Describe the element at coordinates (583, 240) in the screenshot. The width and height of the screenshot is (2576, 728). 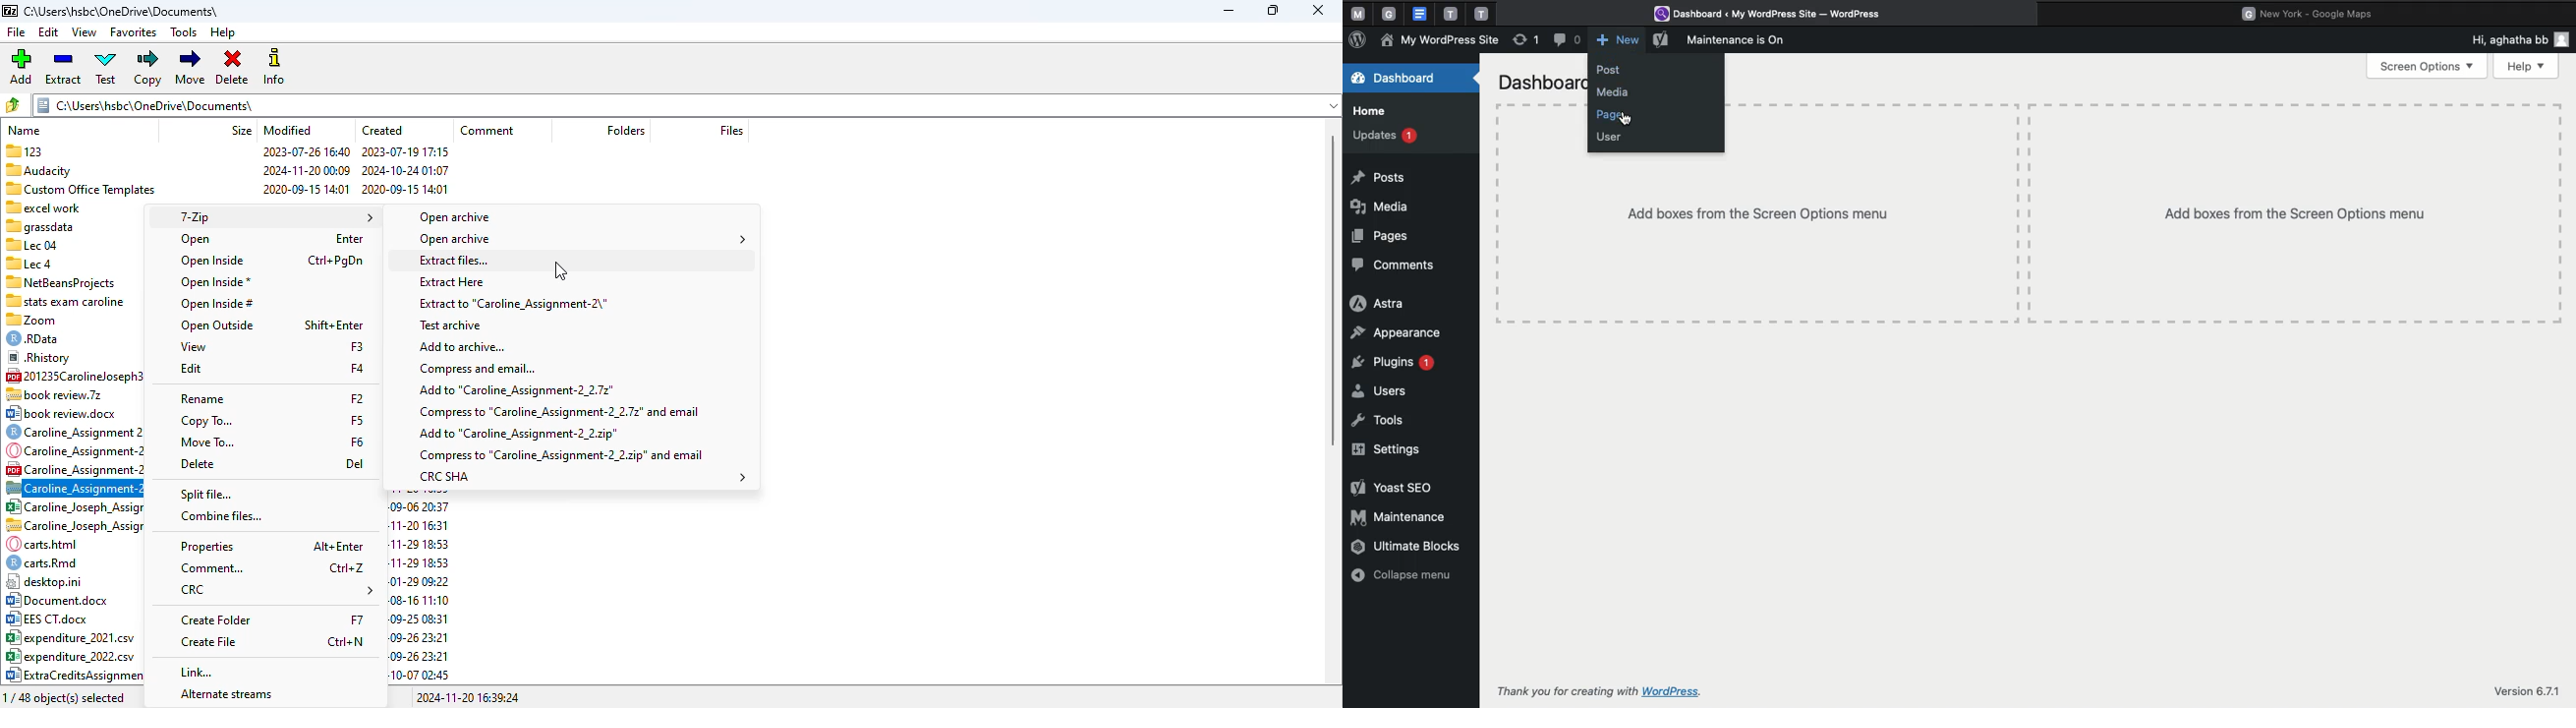
I see `open archive` at that location.